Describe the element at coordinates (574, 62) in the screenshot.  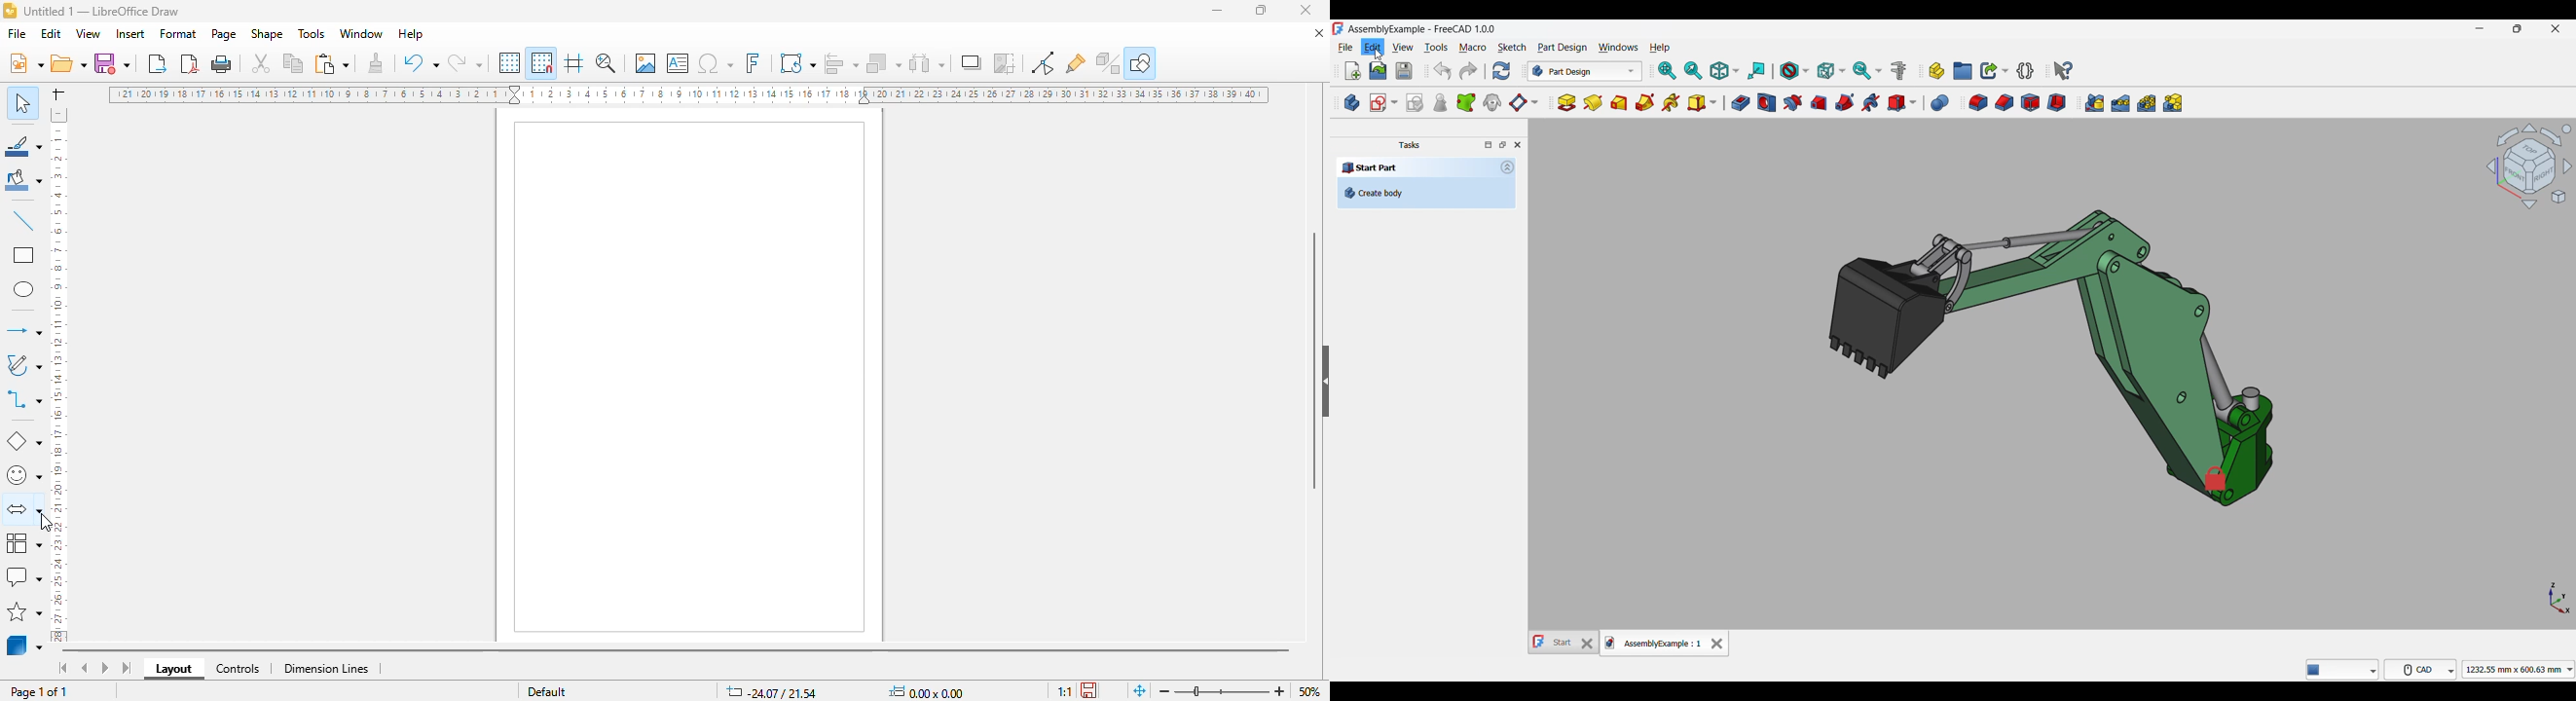
I see `helplines while moving` at that location.